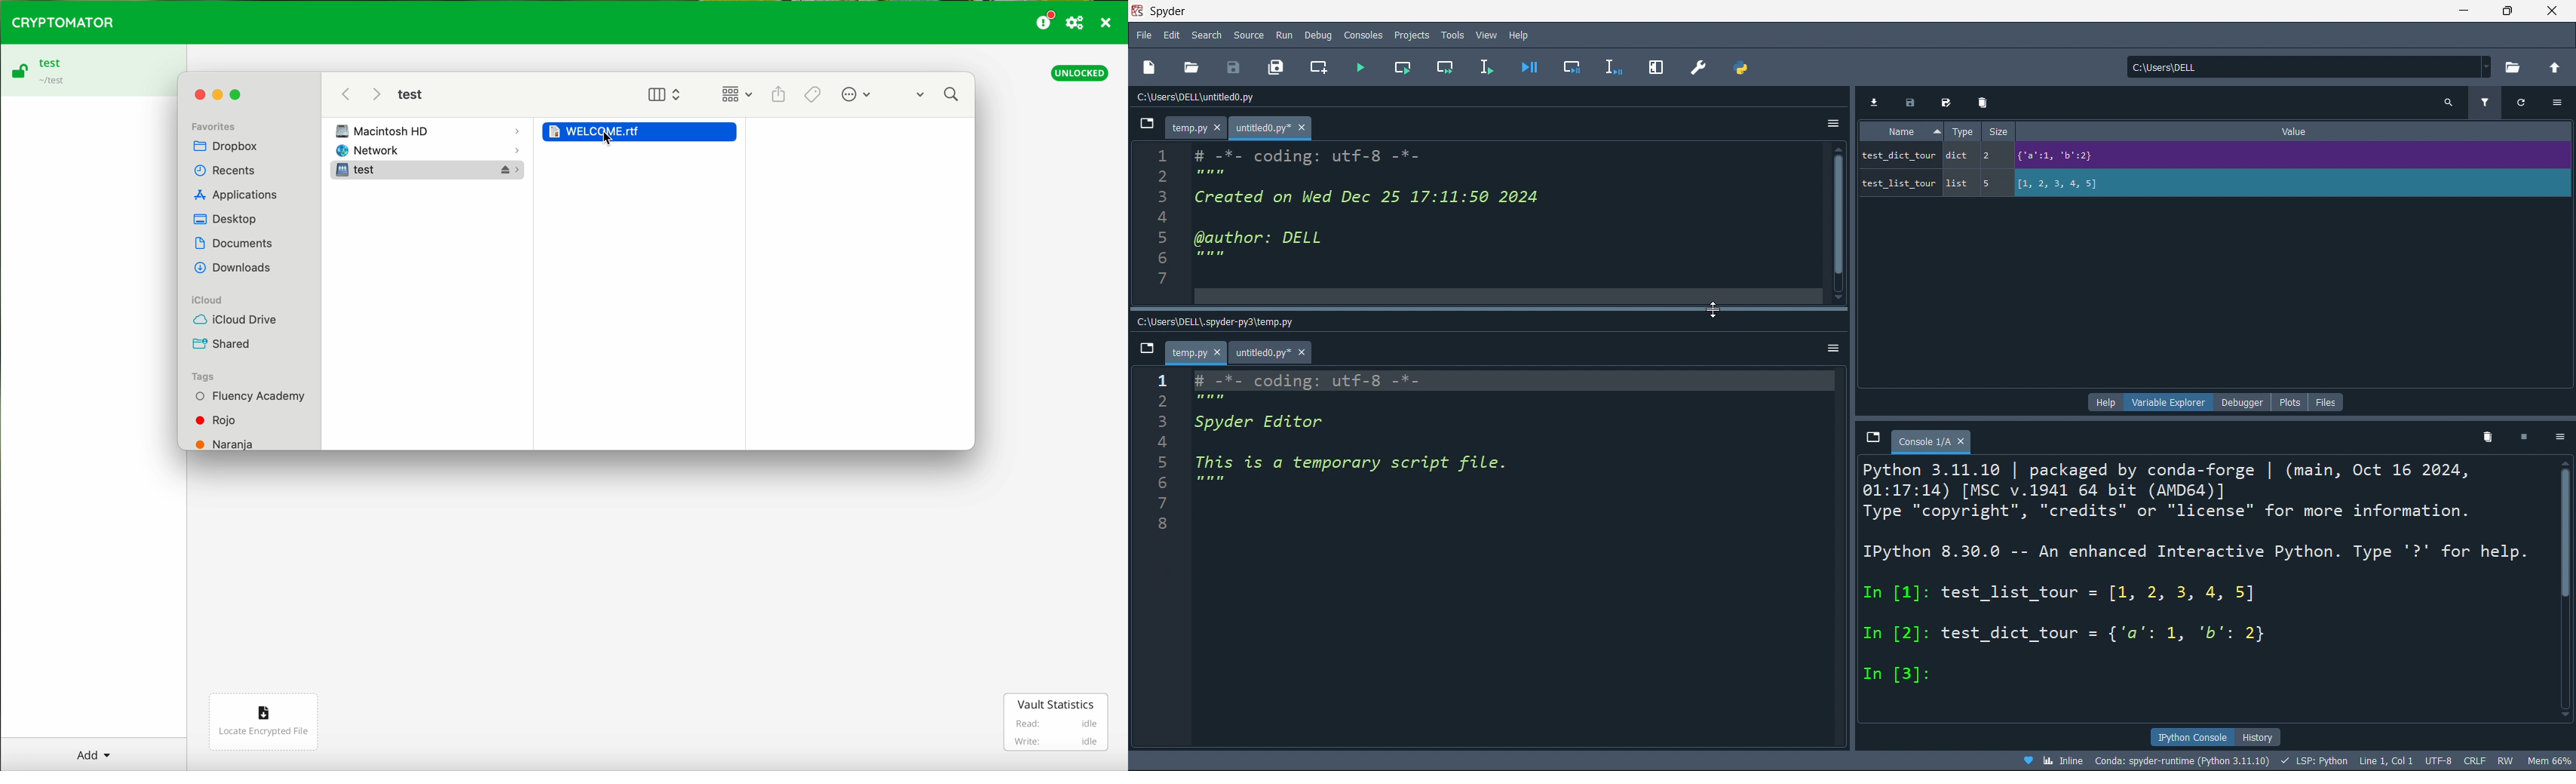  I want to click on run cell and move, so click(1446, 69).